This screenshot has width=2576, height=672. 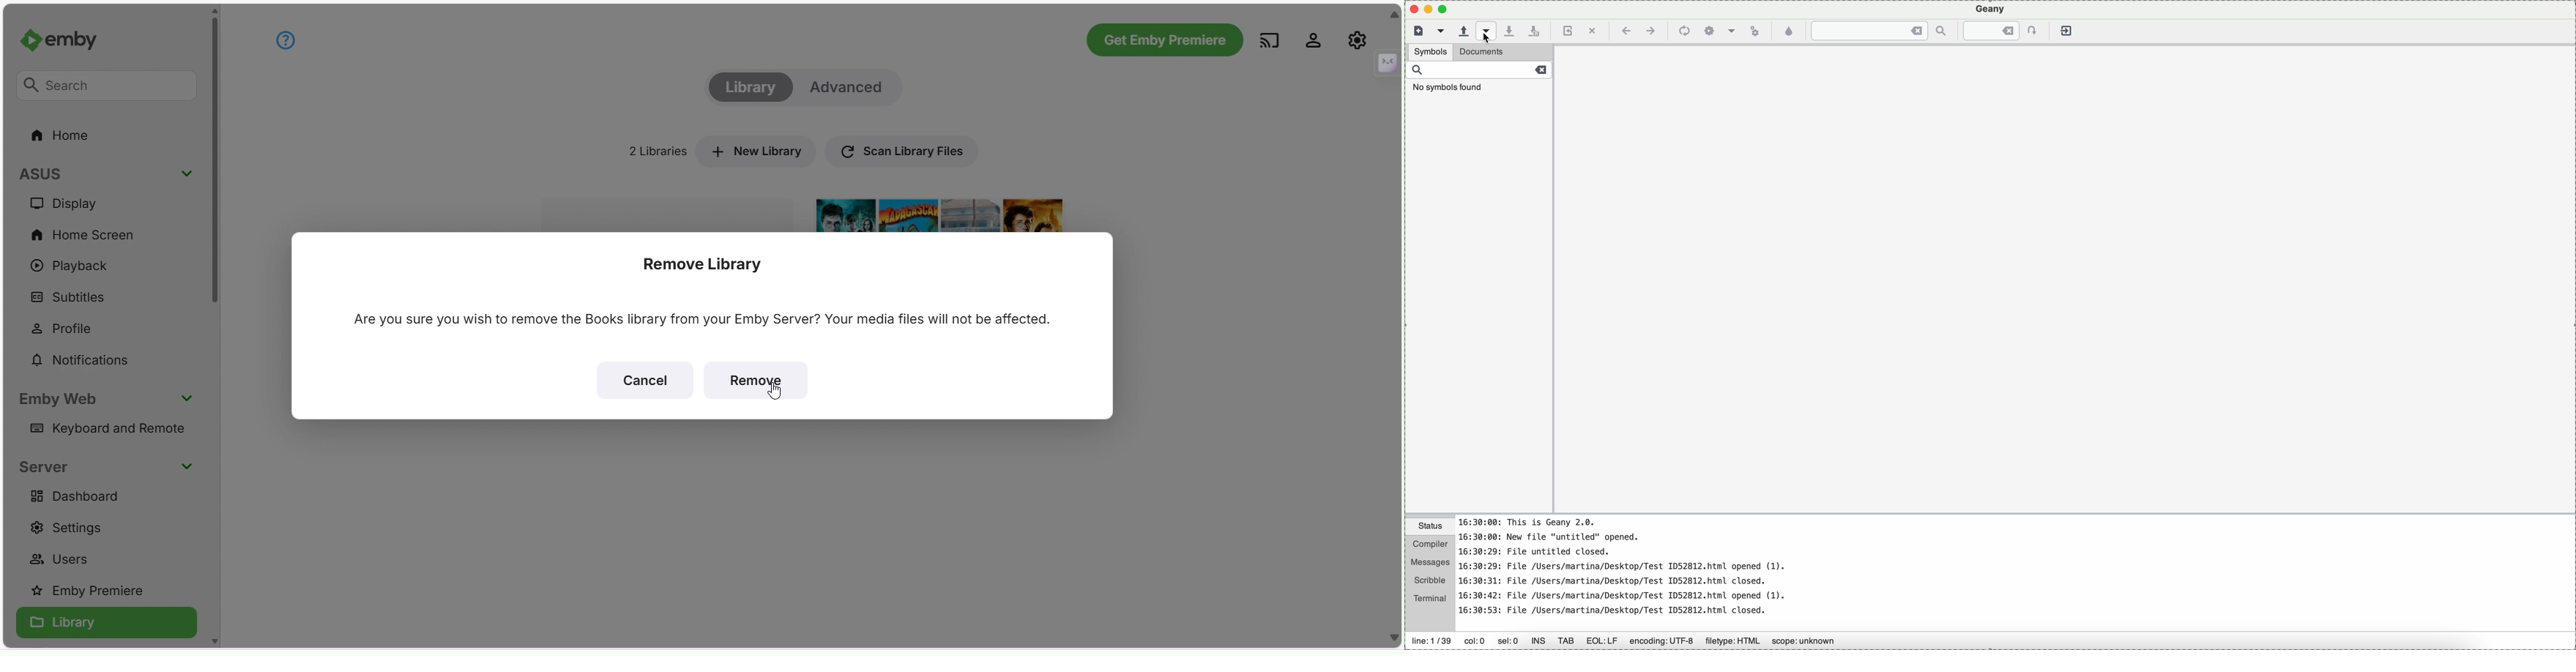 What do you see at coordinates (945, 213) in the screenshot?
I see `library: Movies` at bounding box center [945, 213].